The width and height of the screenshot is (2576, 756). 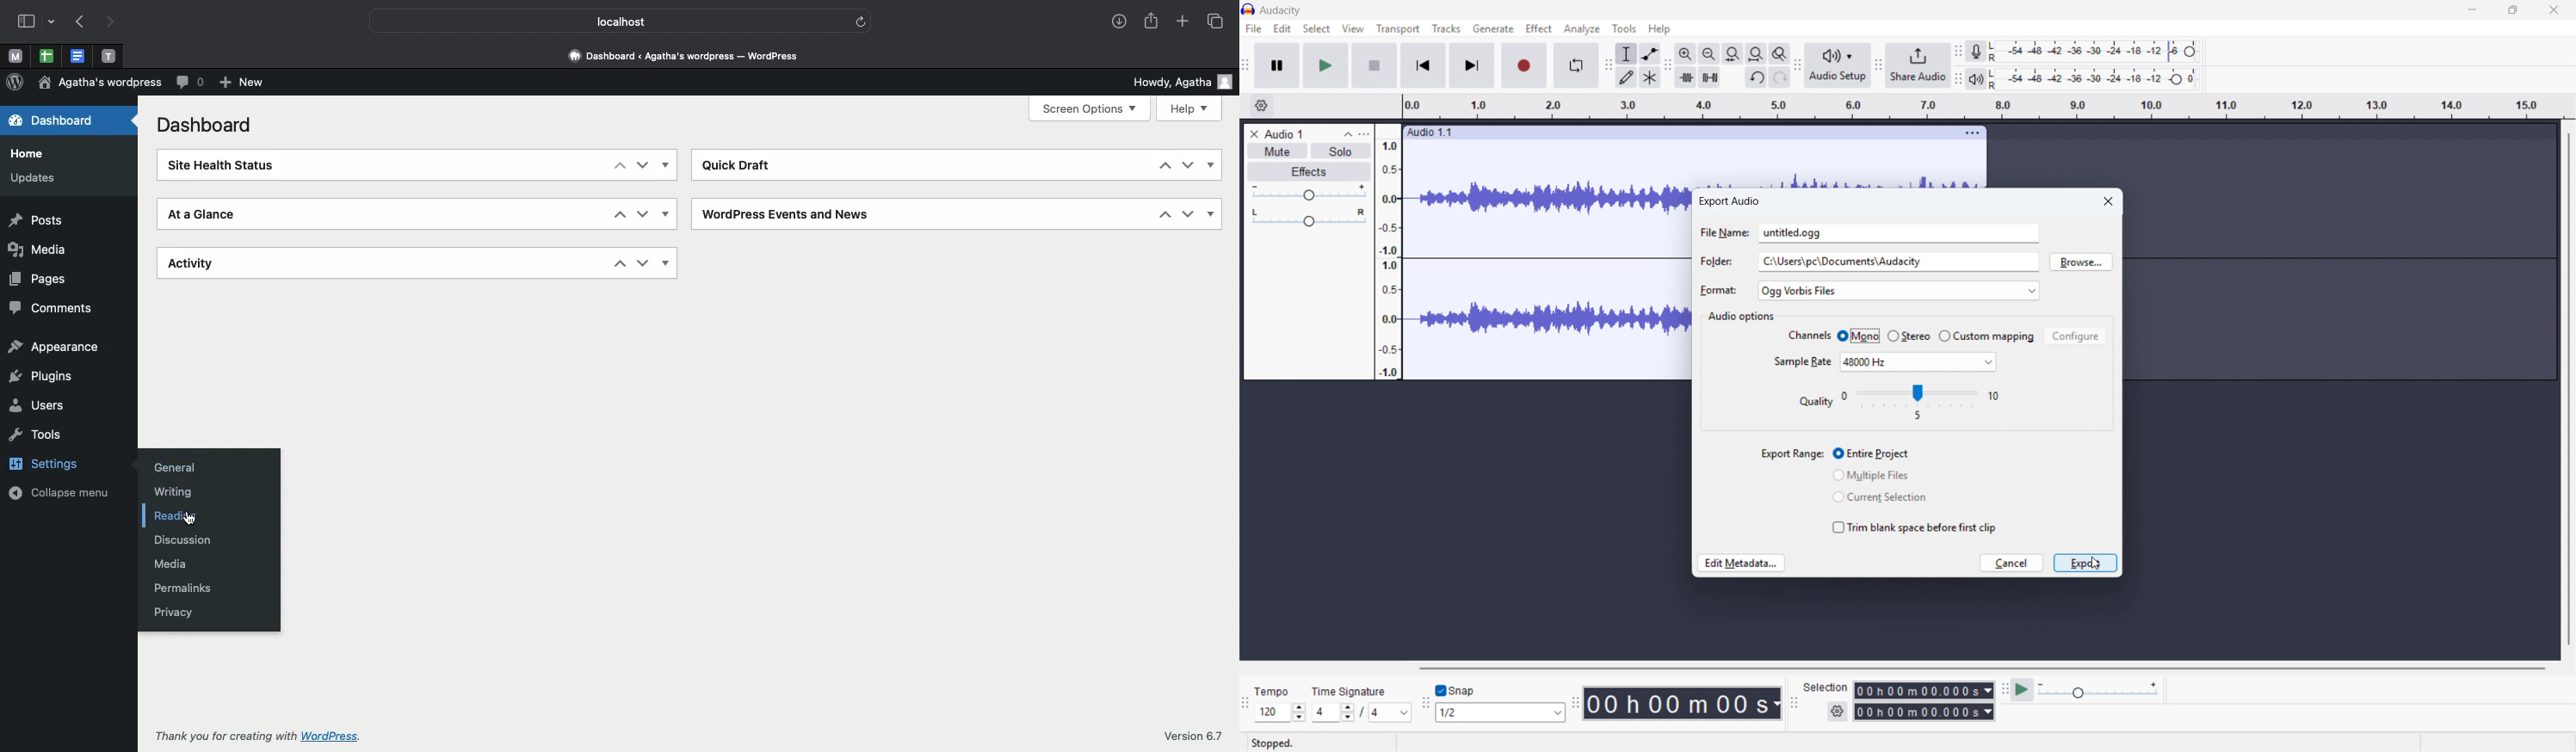 What do you see at coordinates (1919, 65) in the screenshot?
I see `Share audio ` at bounding box center [1919, 65].